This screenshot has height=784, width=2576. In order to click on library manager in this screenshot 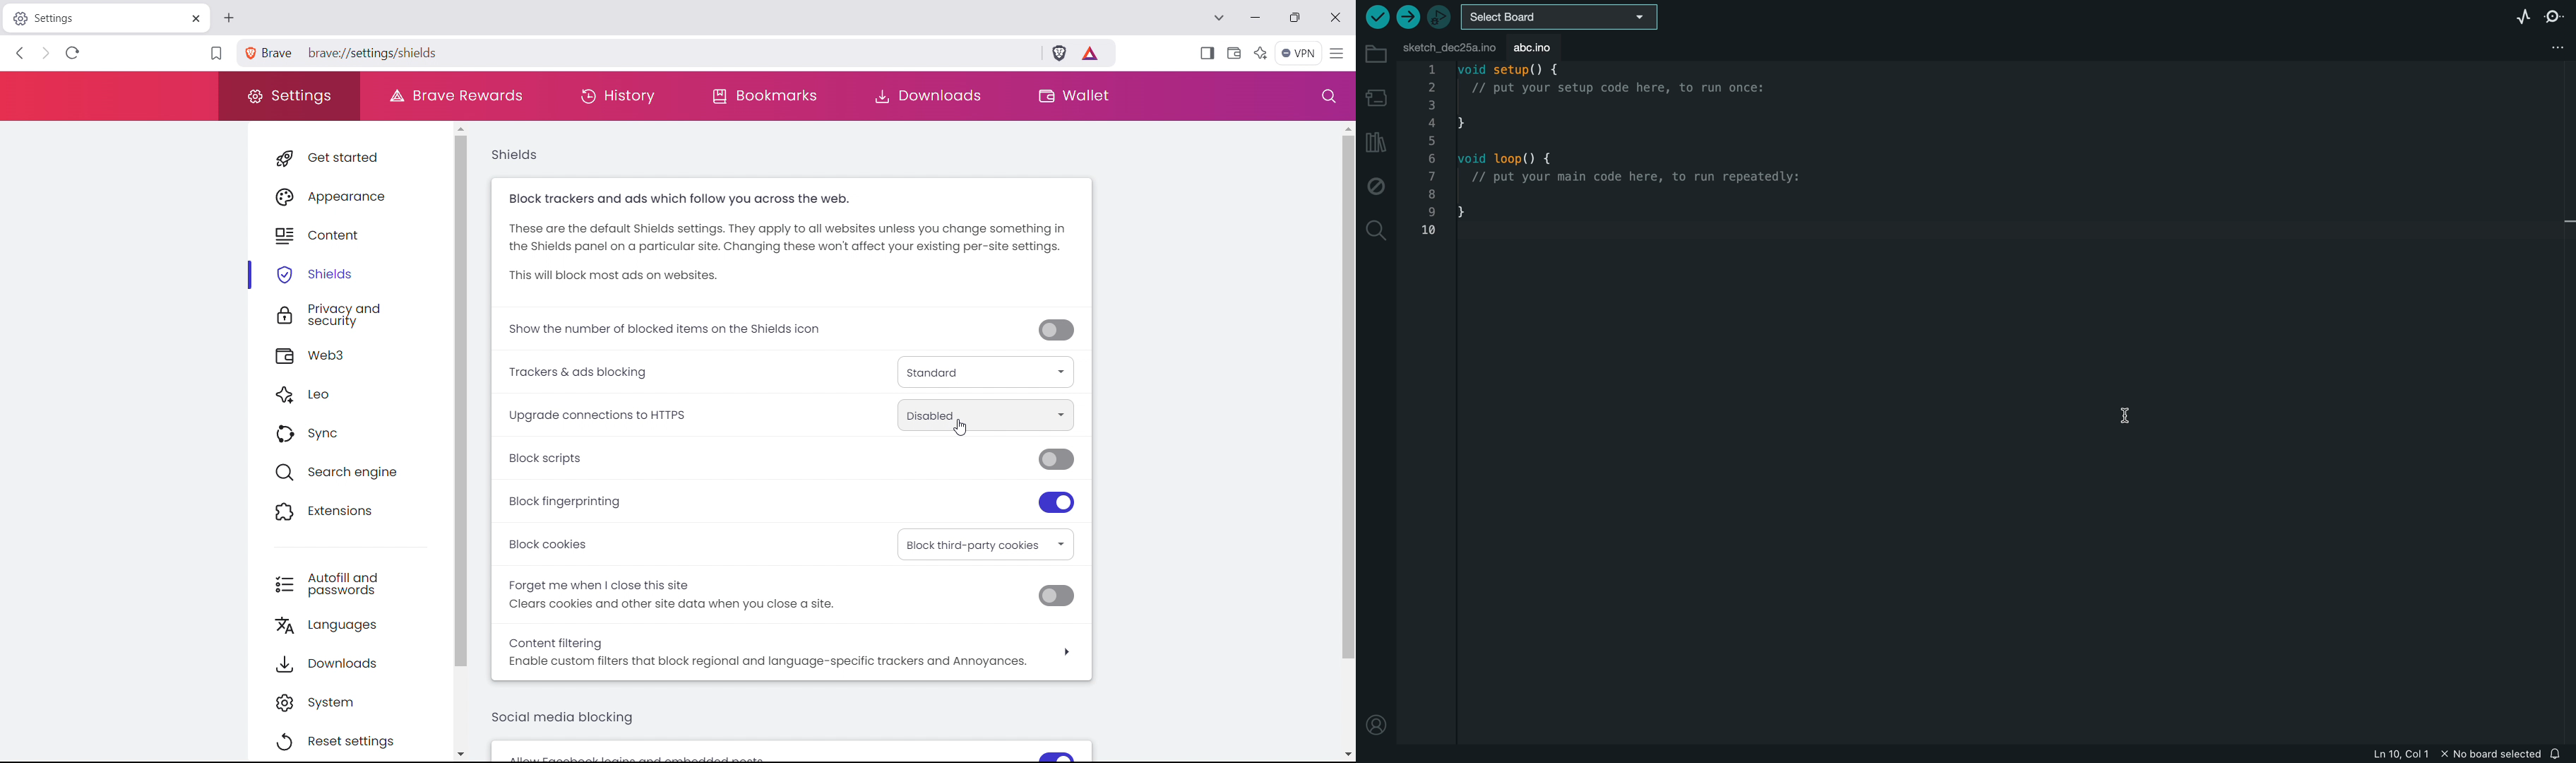, I will do `click(1374, 142)`.